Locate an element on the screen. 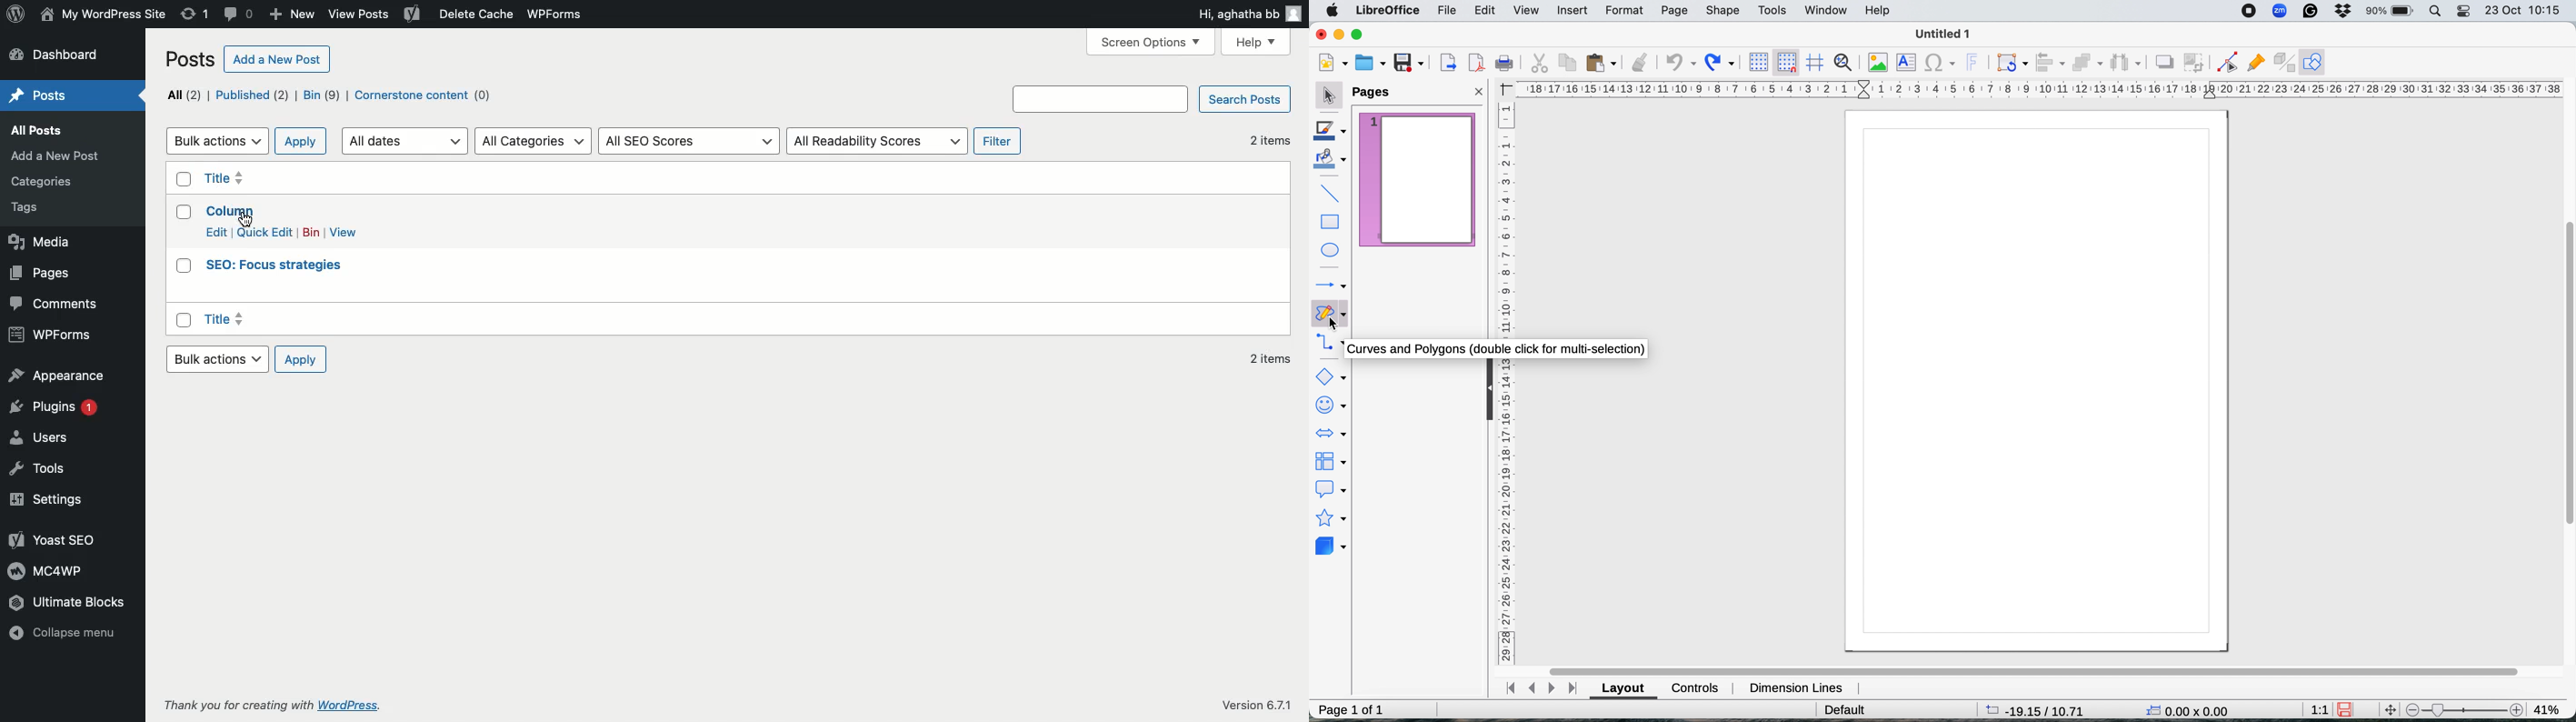  select atleast three objects to distribute is located at coordinates (2126, 63).